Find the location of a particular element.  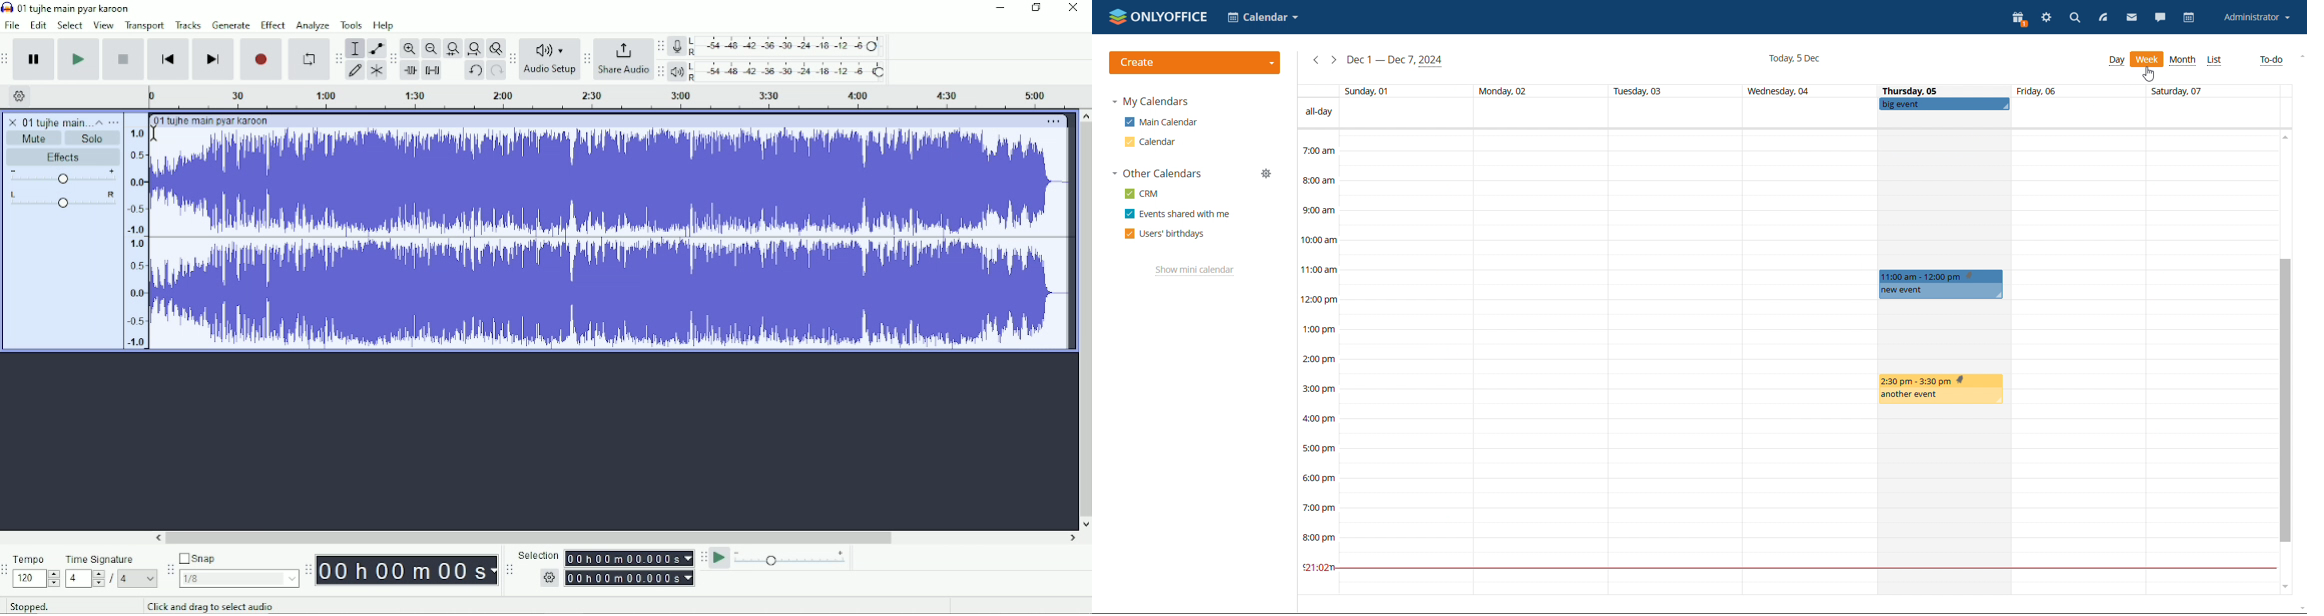

Transport is located at coordinates (145, 26).